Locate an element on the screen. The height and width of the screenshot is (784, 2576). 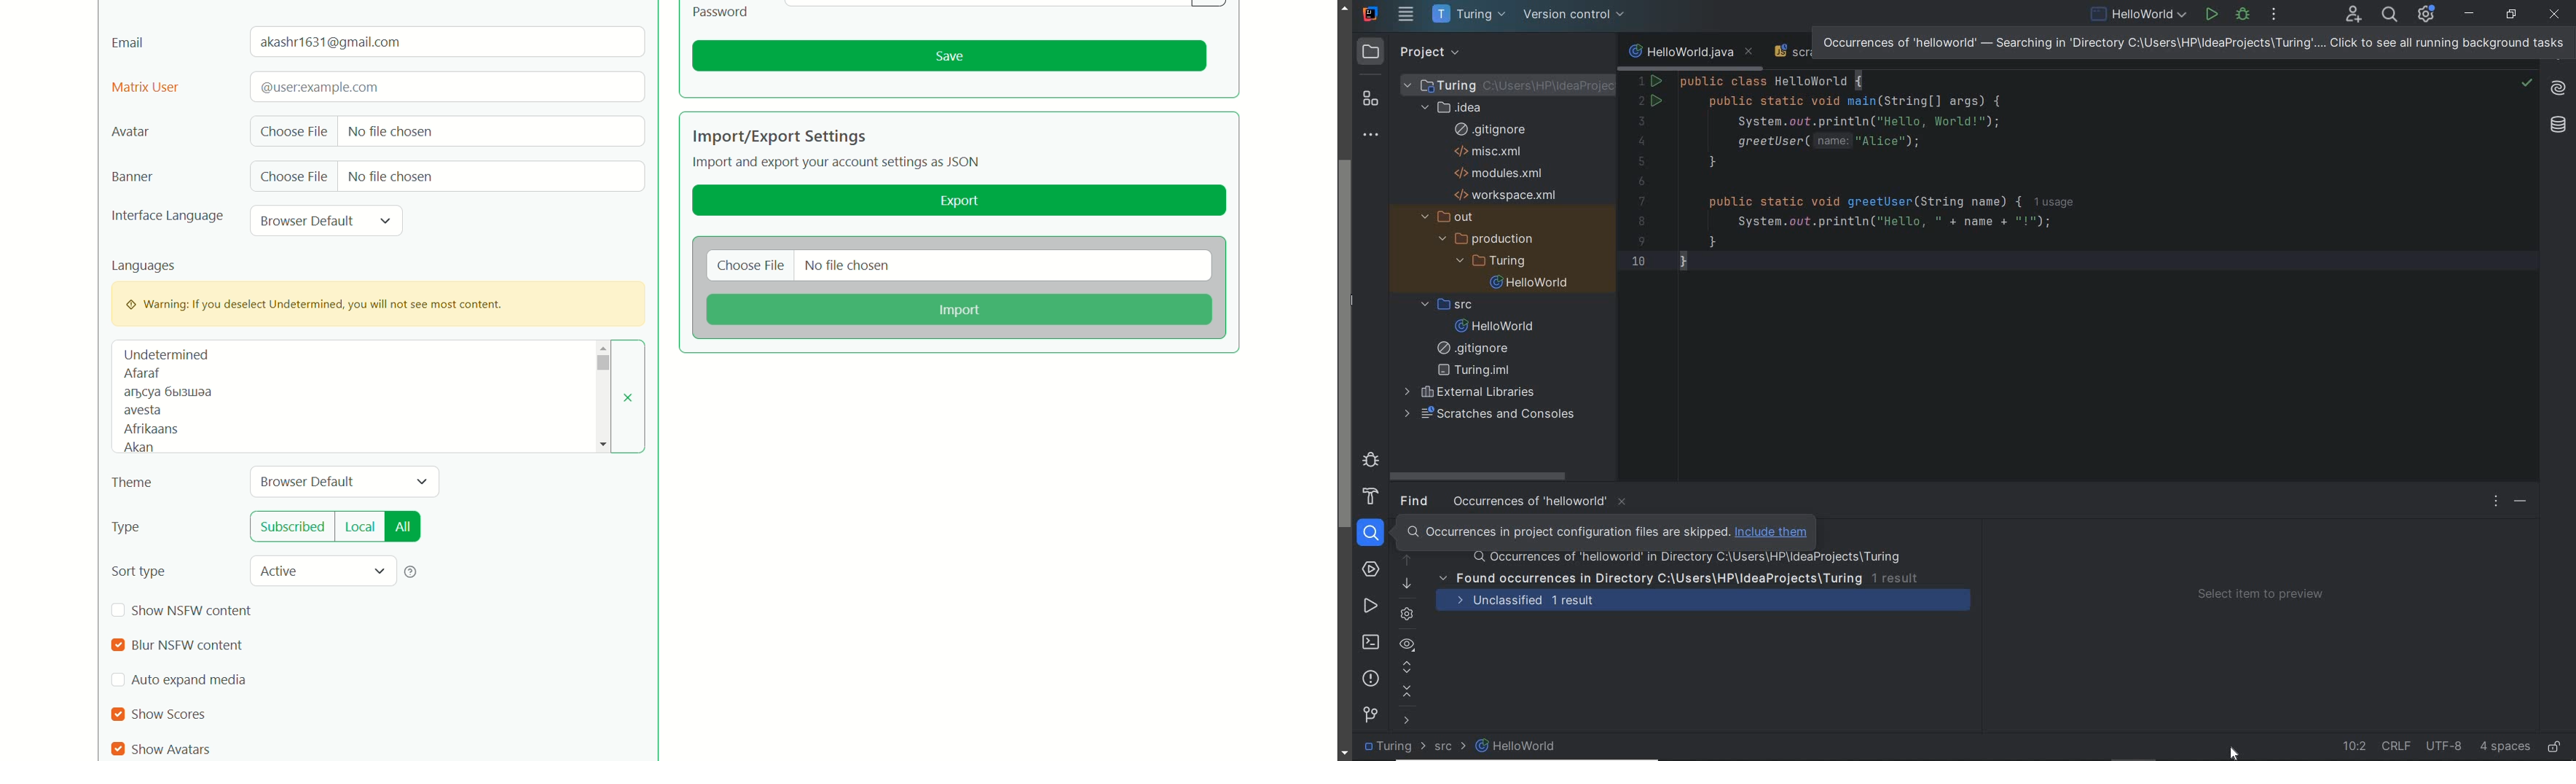
HelloWorld is located at coordinates (1539, 283).